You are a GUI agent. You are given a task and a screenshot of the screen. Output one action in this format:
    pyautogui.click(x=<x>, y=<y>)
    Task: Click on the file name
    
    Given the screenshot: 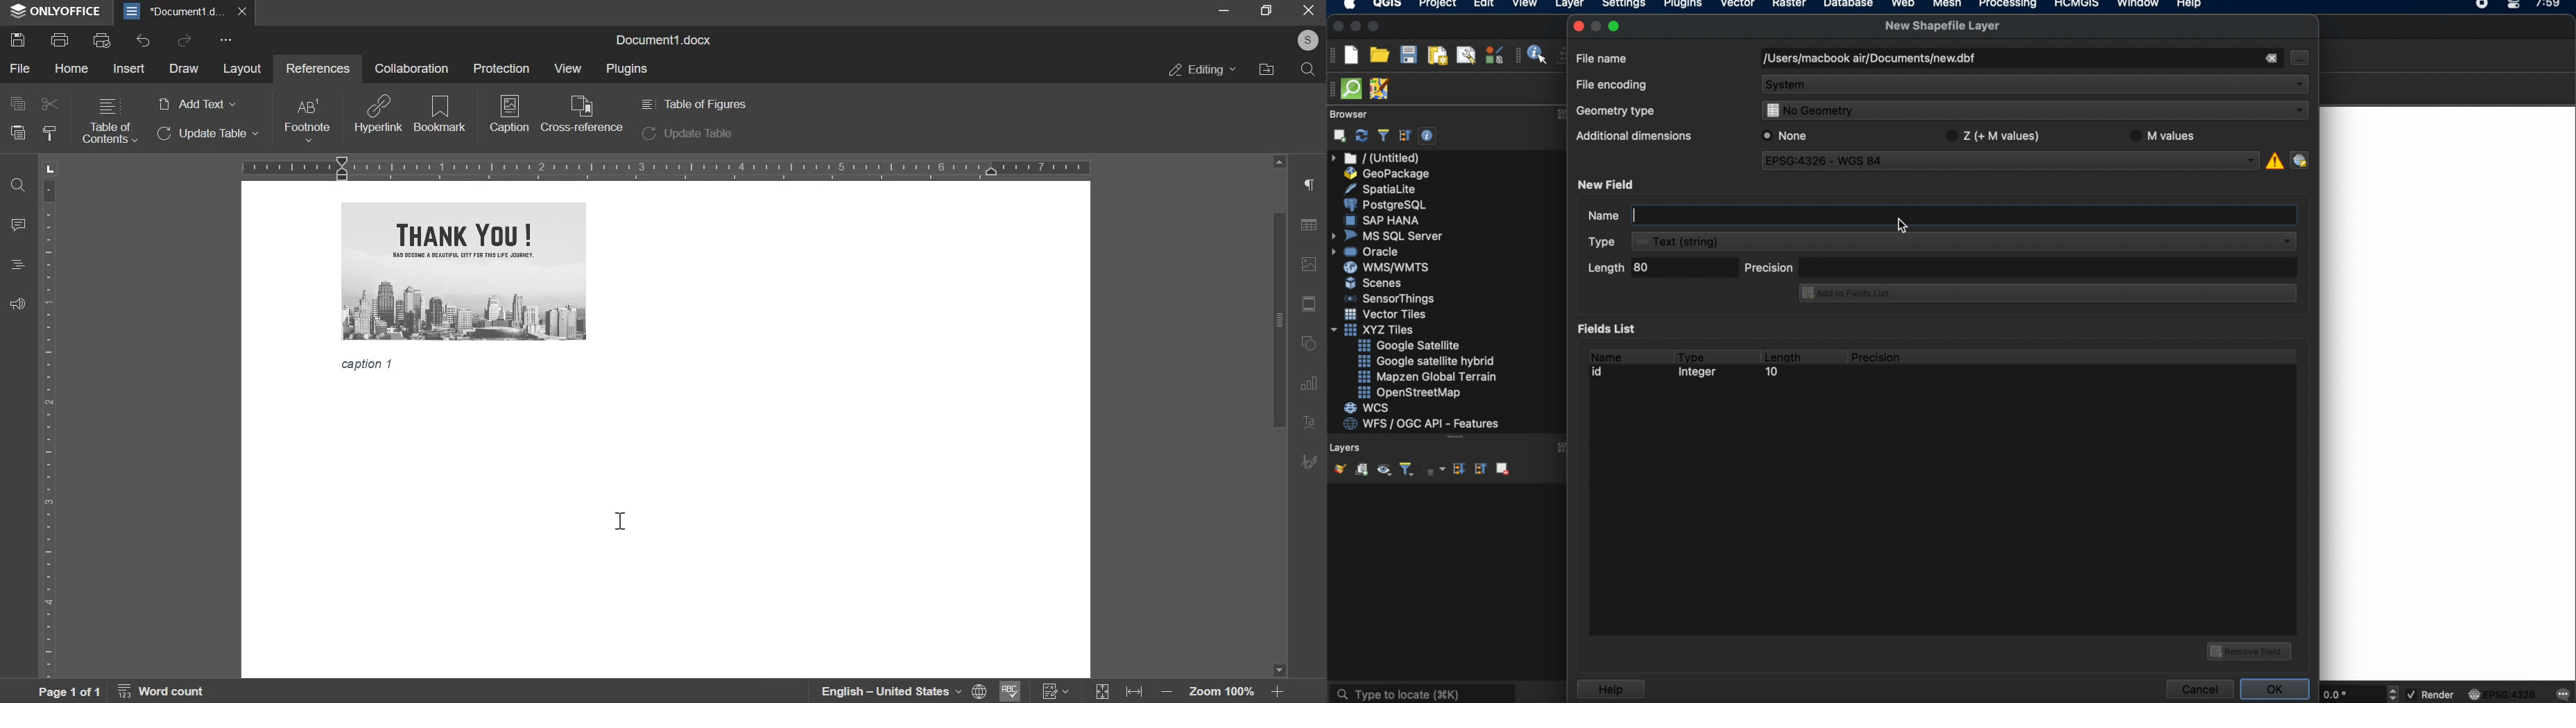 What is the action you would take?
    pyautogui.click(x=1603, y=57)
    